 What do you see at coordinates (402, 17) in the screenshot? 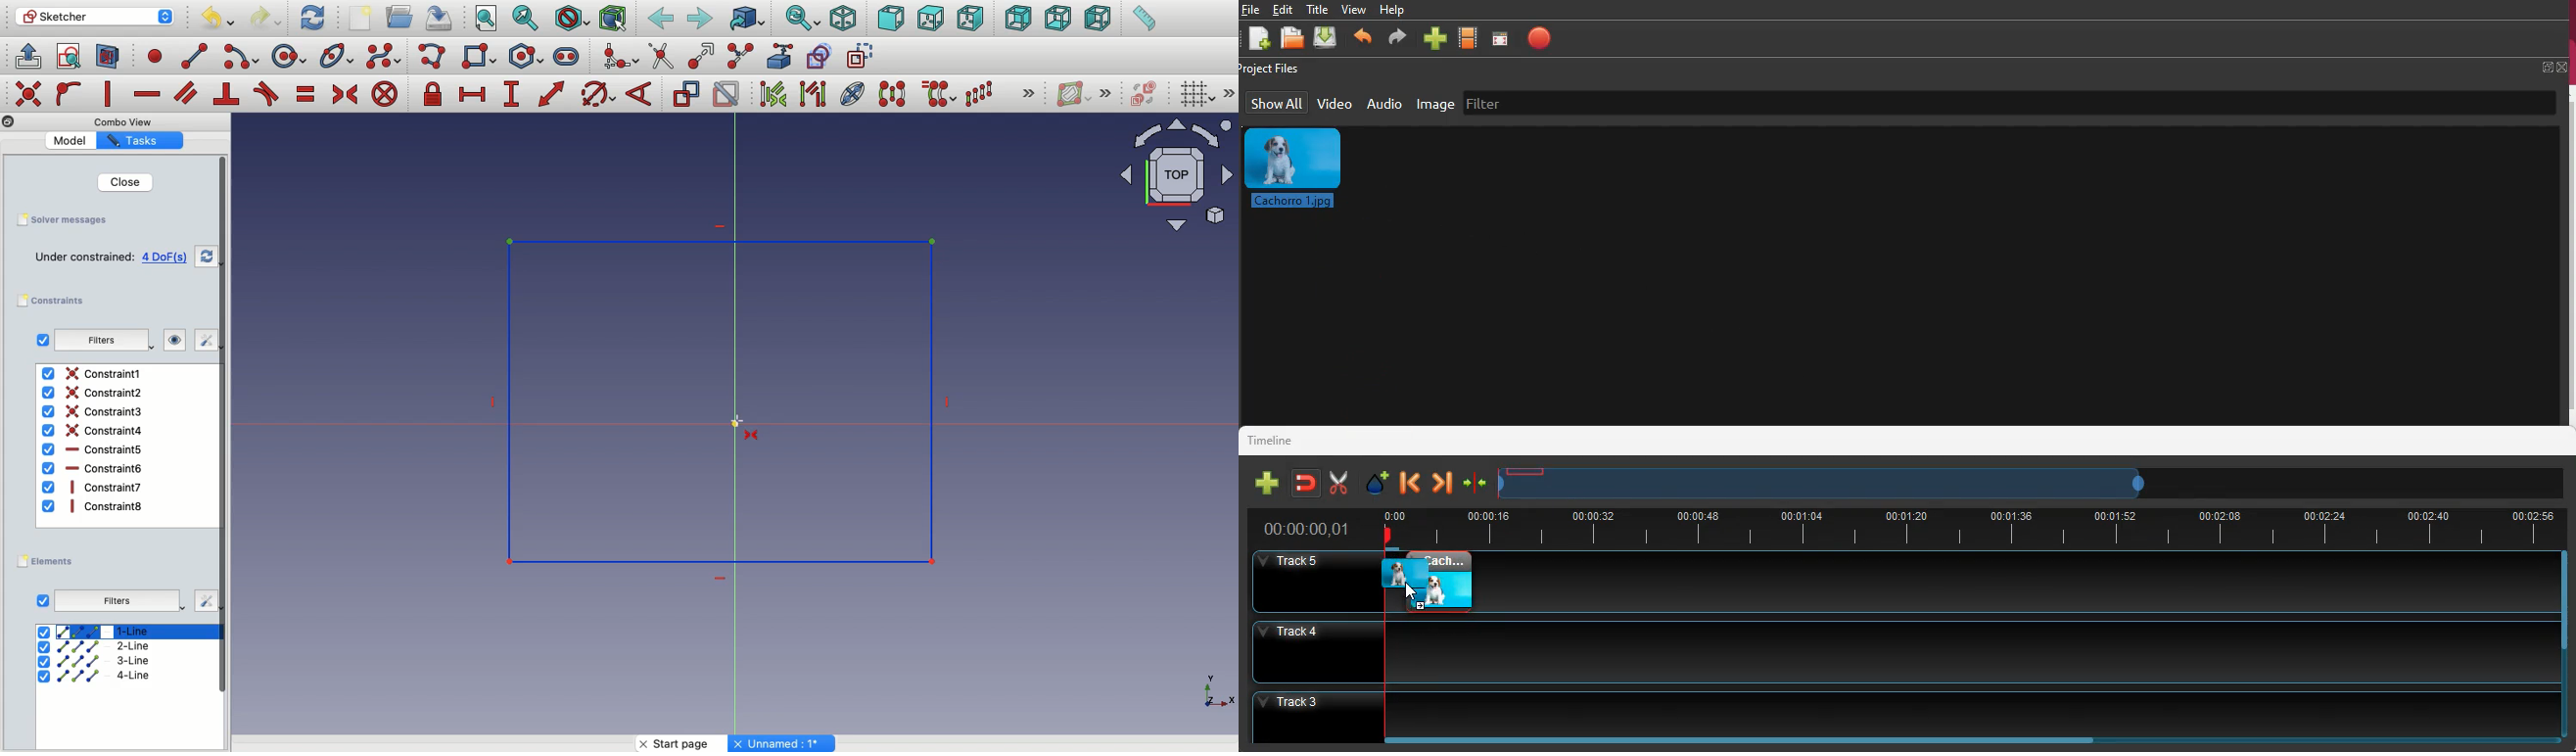
I see `Open` at bounding box center [402, 17].